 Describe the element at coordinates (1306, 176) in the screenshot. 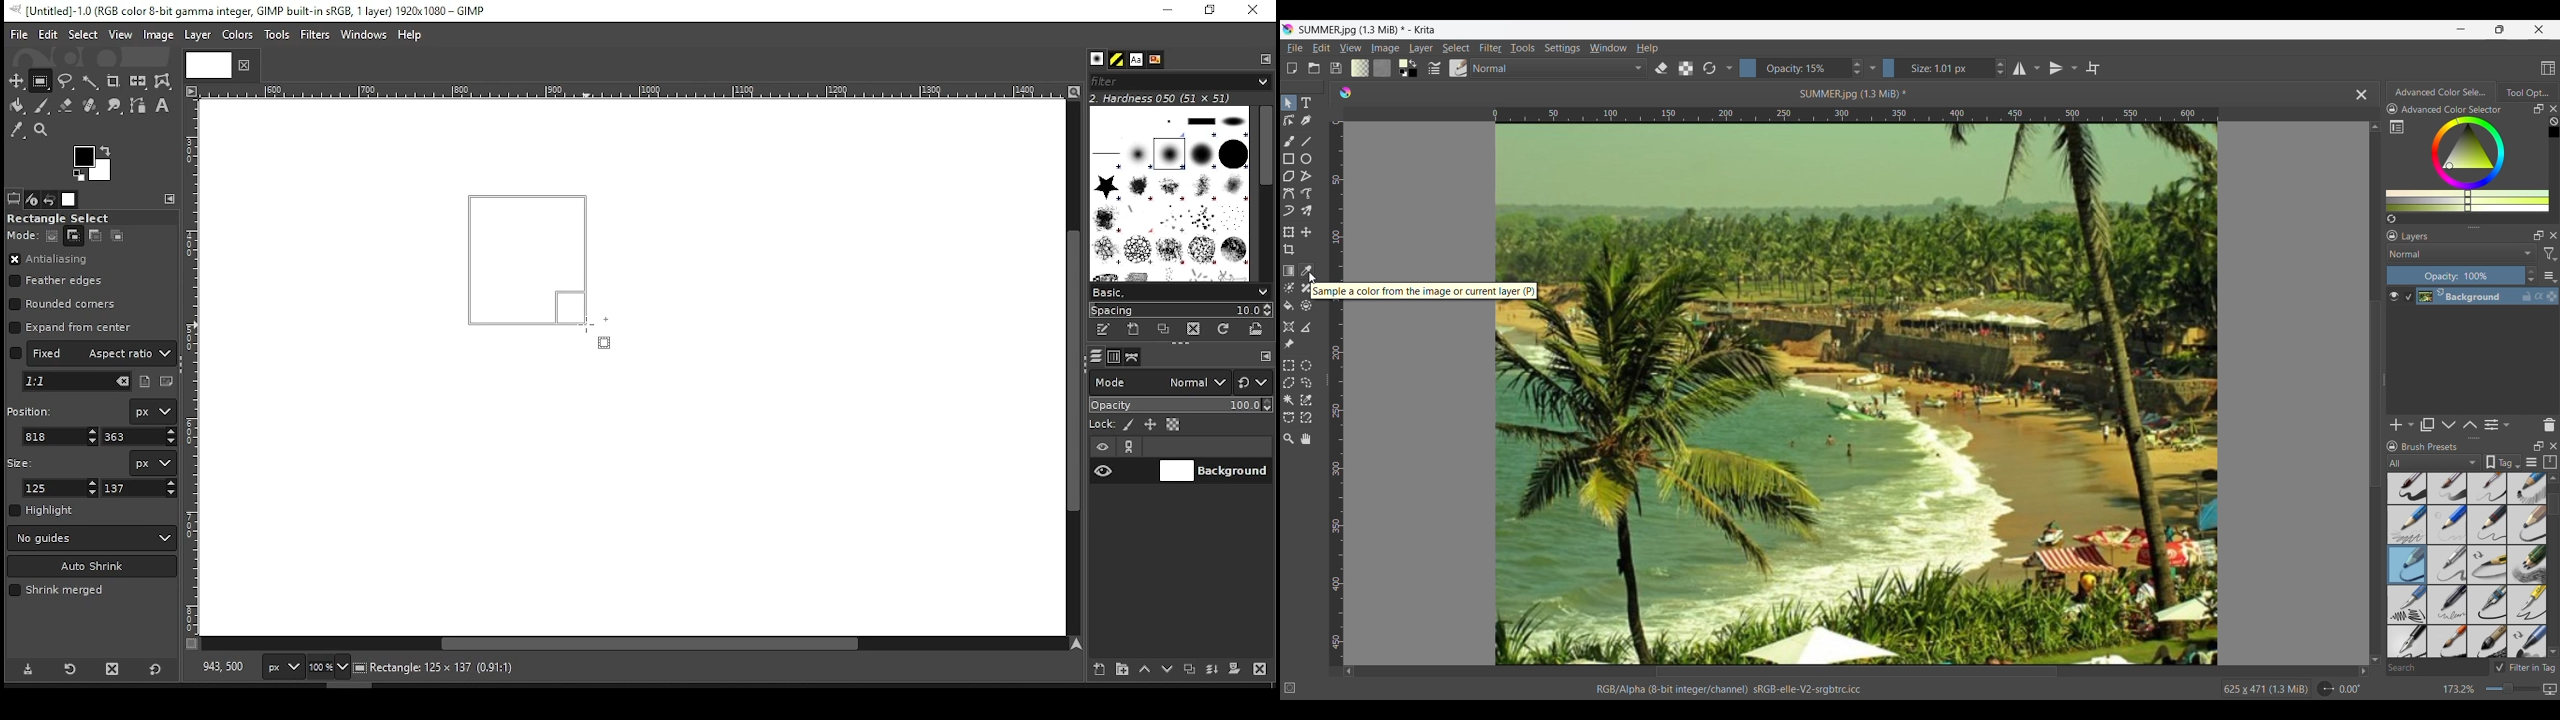

I see `Polyline tool` at that location.